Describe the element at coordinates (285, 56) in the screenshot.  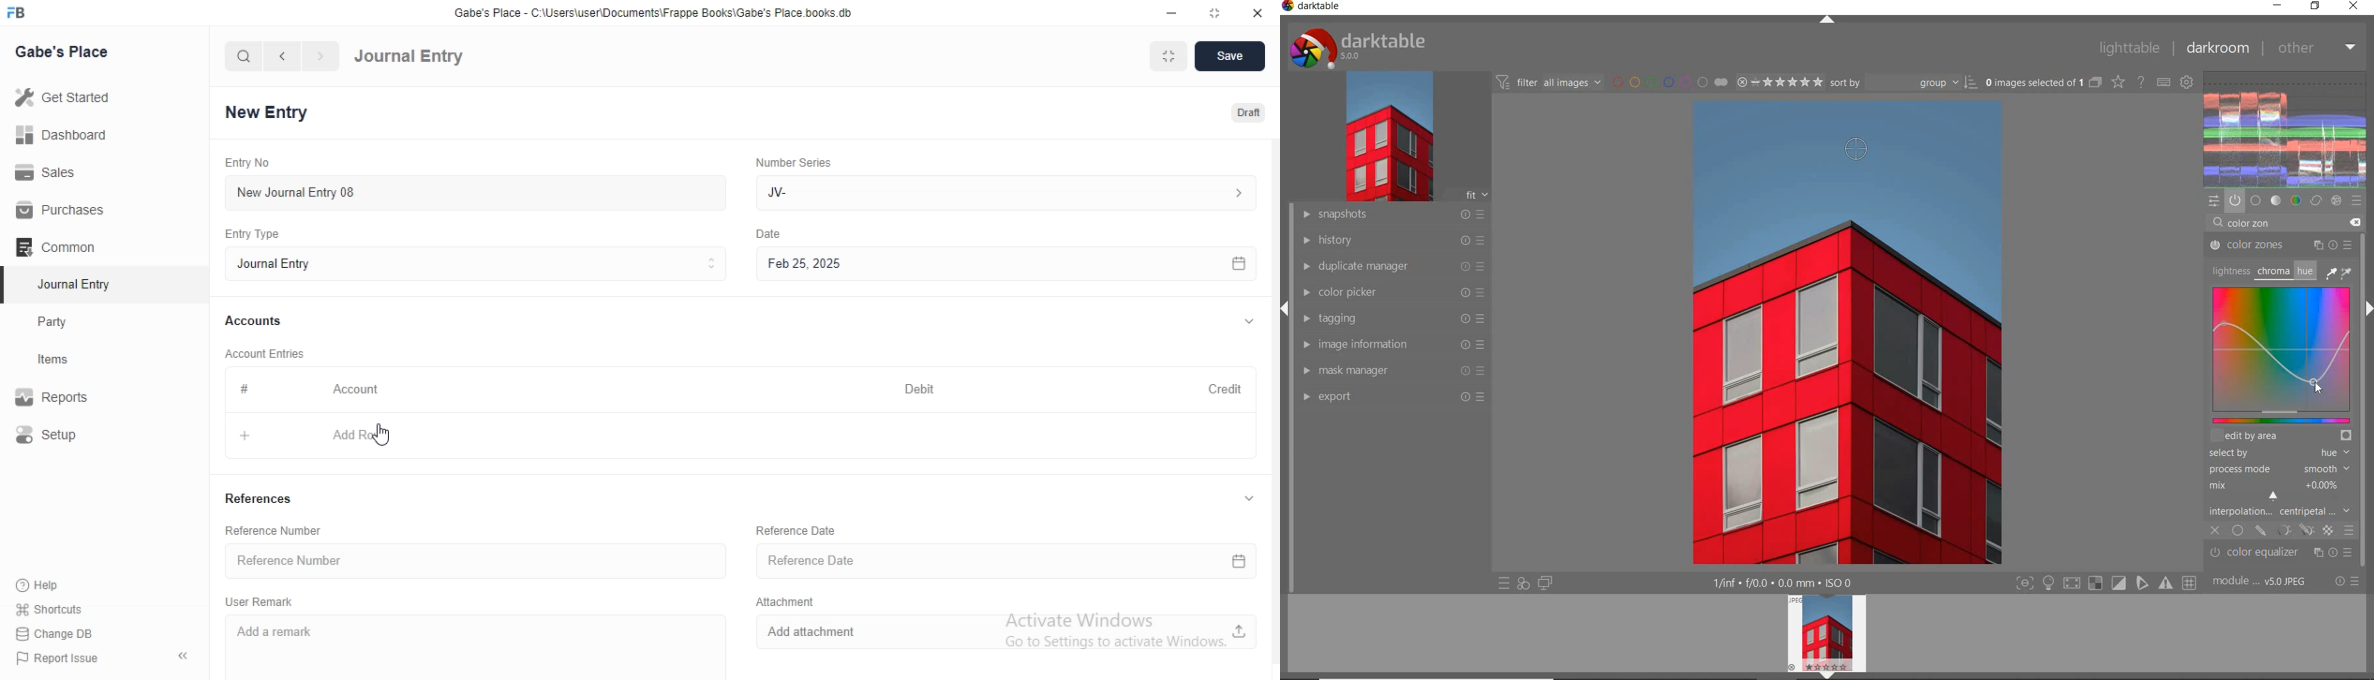
I see `navigate backward` at that location.